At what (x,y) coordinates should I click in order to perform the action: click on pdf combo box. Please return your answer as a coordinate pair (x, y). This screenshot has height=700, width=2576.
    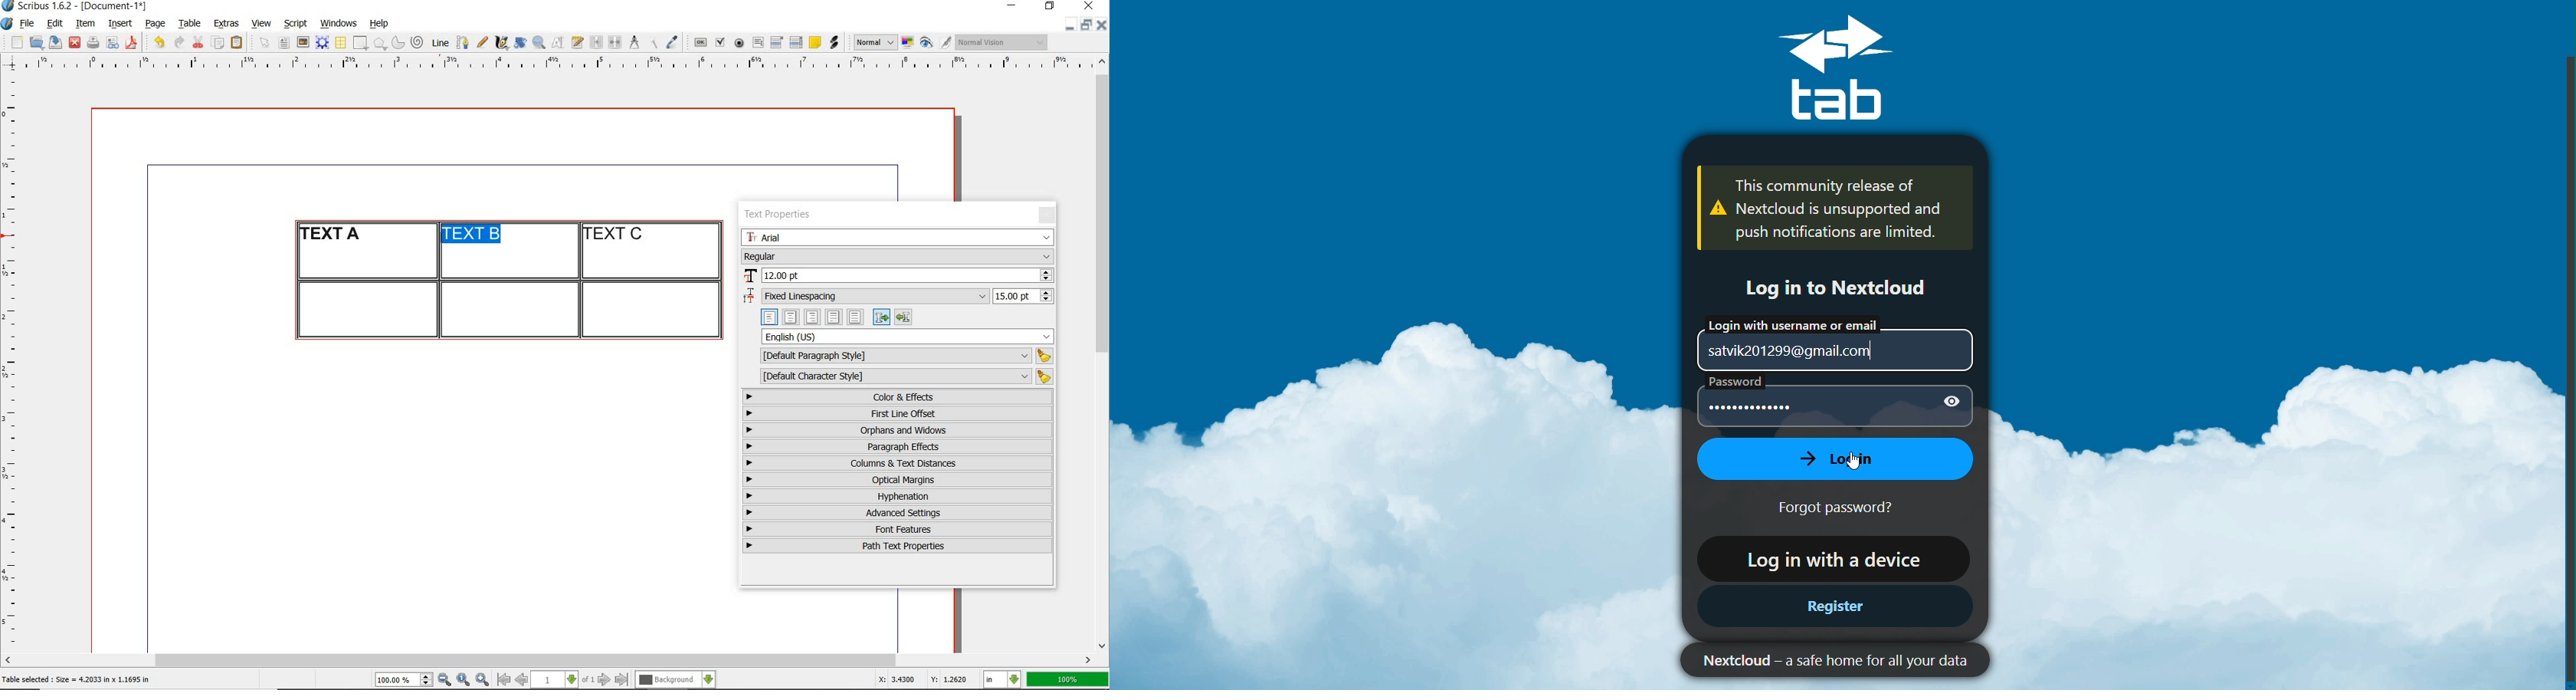
    Looking at the image, I should click on (777, 42).